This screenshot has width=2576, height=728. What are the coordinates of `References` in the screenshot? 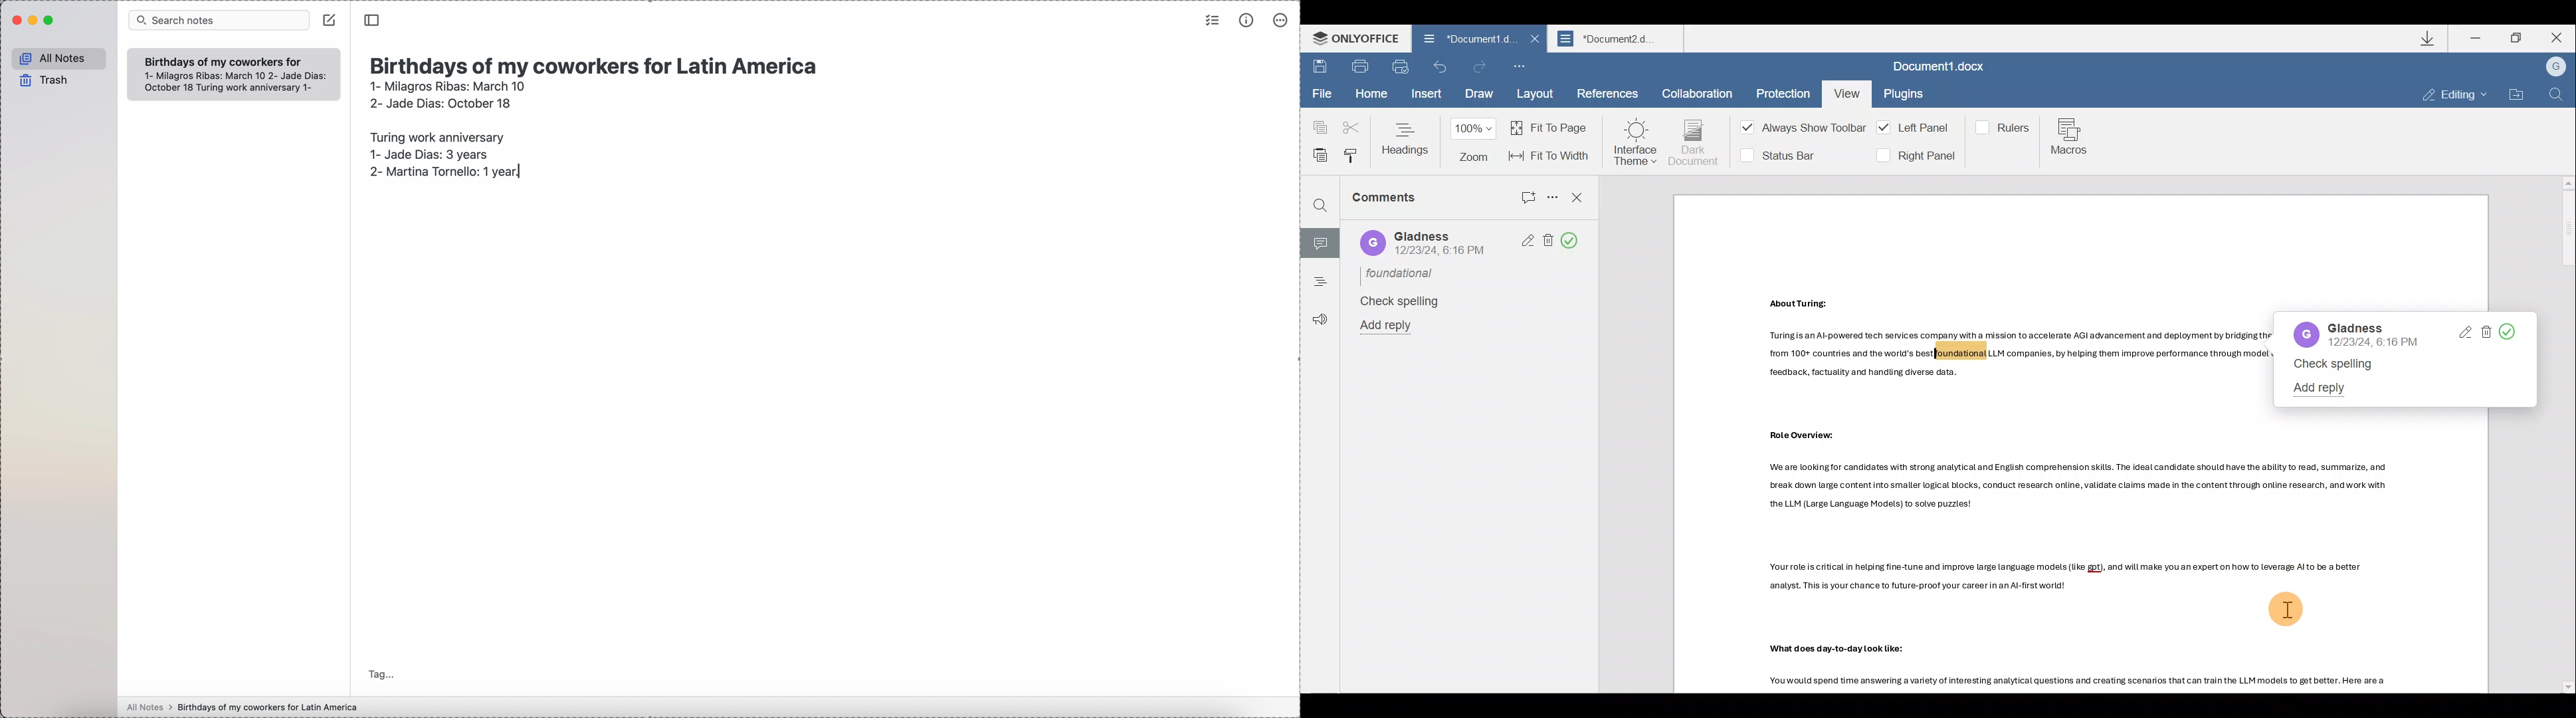 It's located at (1607, 95).